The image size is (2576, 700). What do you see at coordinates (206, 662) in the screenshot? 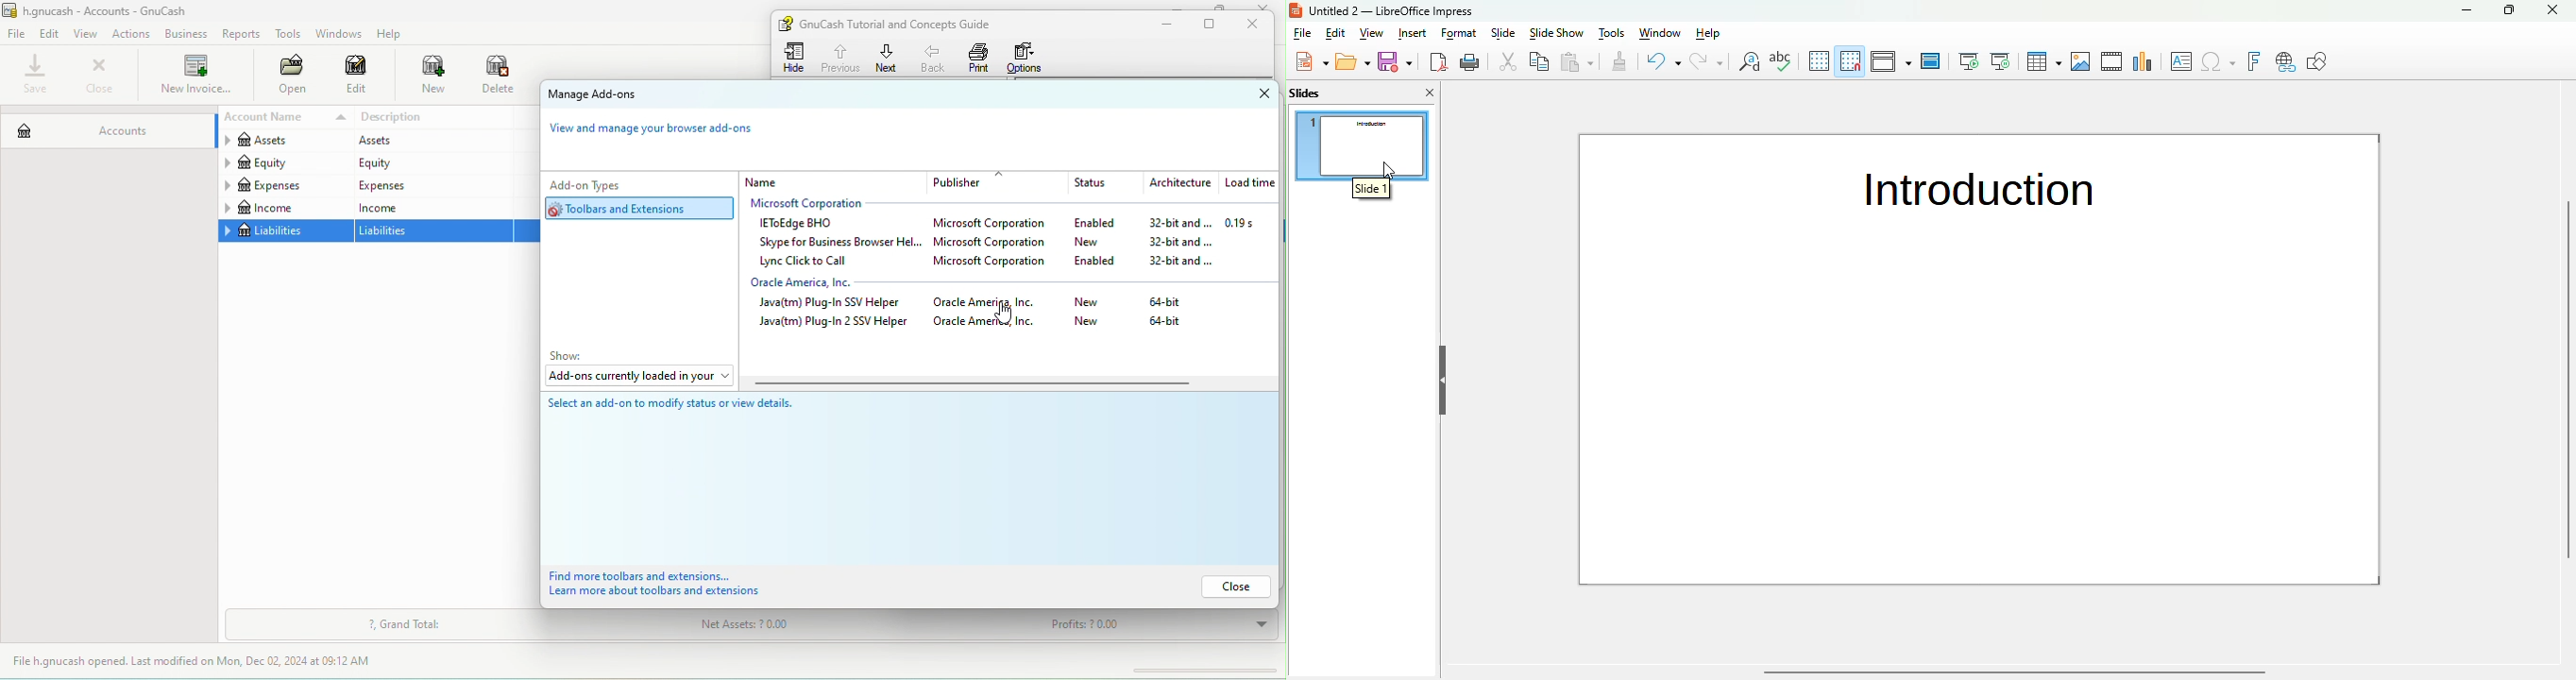
I see `file h.gnucash opened last modified on mon, dec 02,2024 at 09.12 am` at bounding box center [206, 662].